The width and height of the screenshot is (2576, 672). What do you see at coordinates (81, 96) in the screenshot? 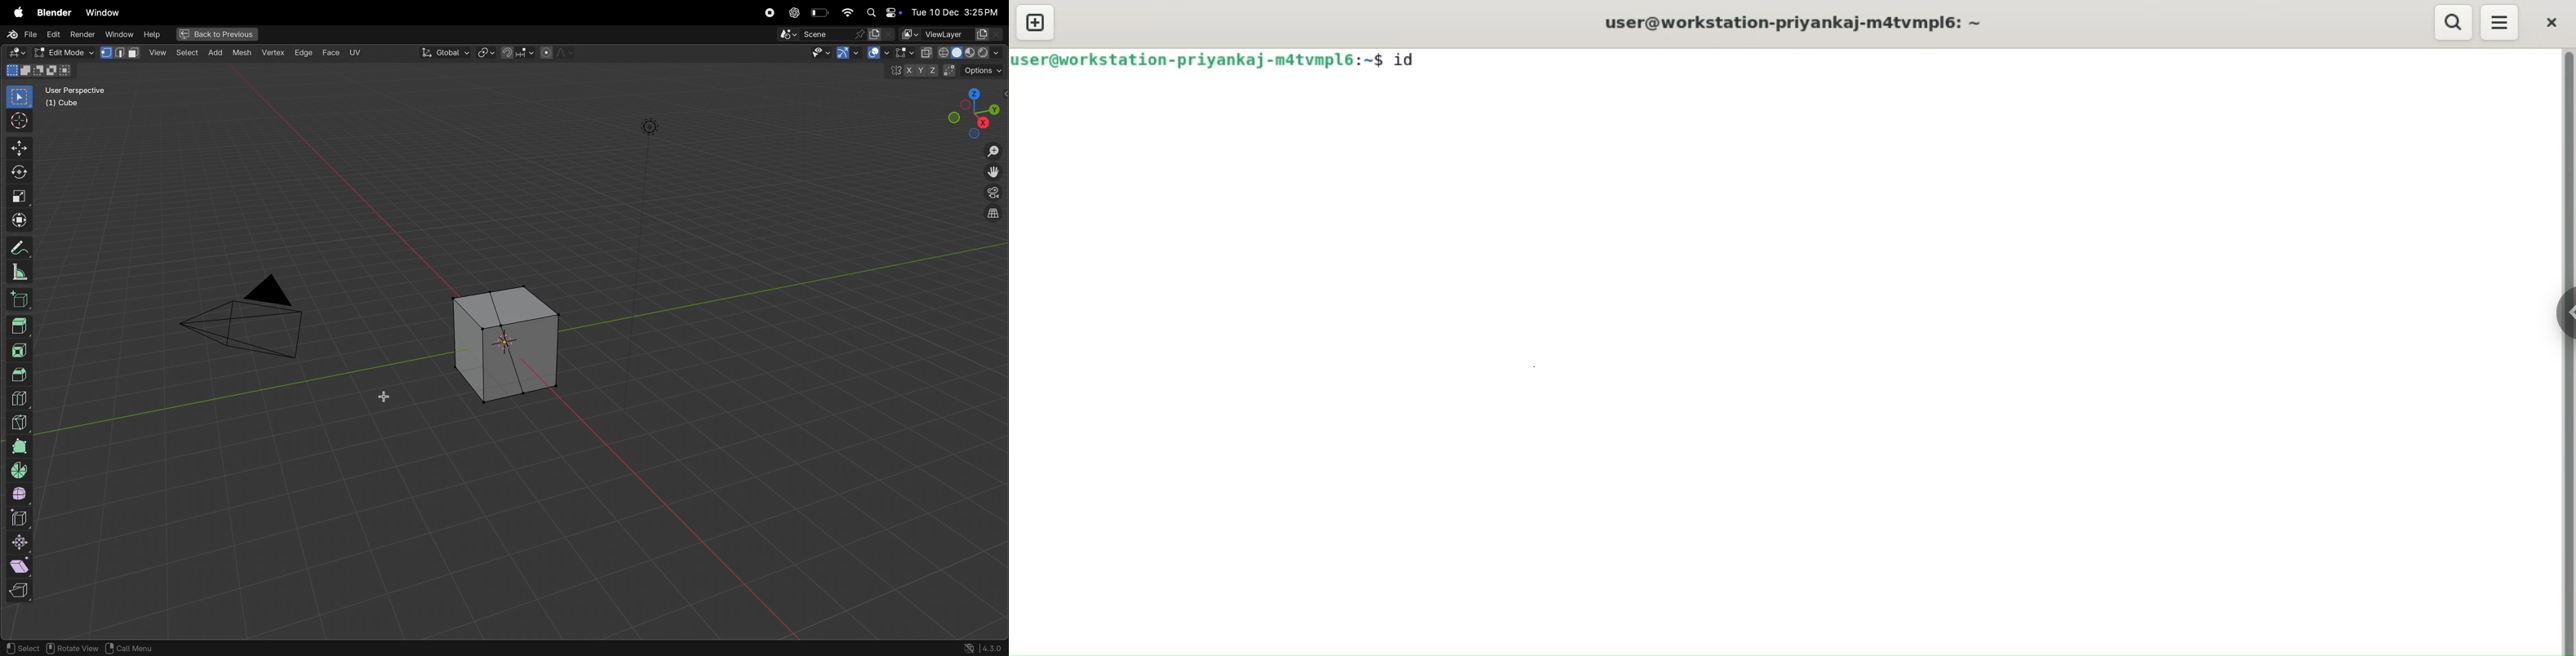
I see `user perscpective` at bounding box center [81, 96].